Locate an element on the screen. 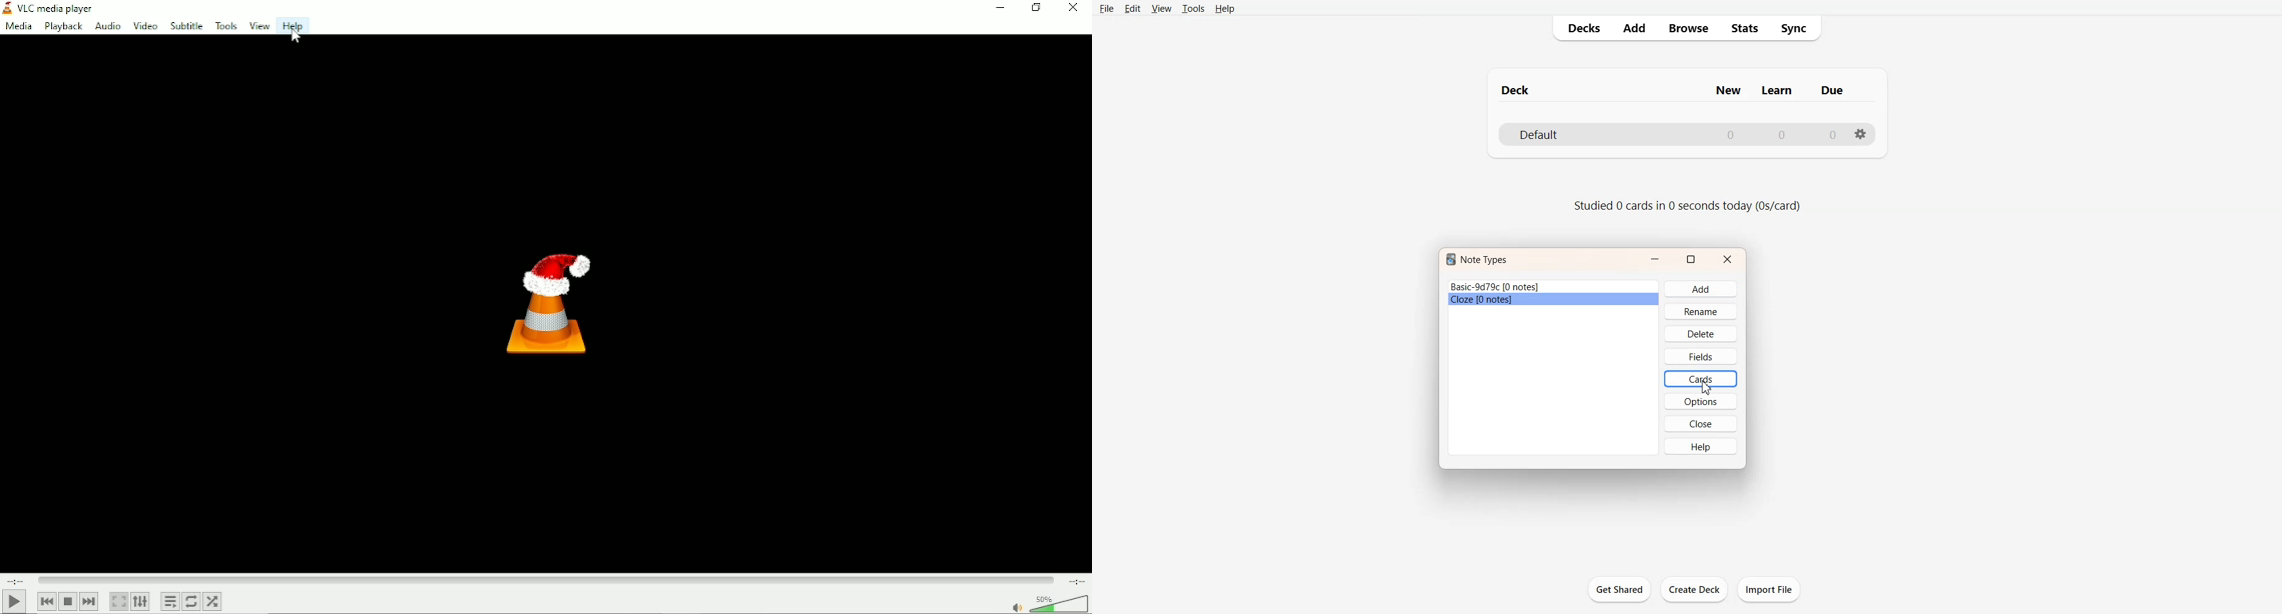 This screenshot has height=616, width=2296. Text 2 is located at coordinates (1687, 205).